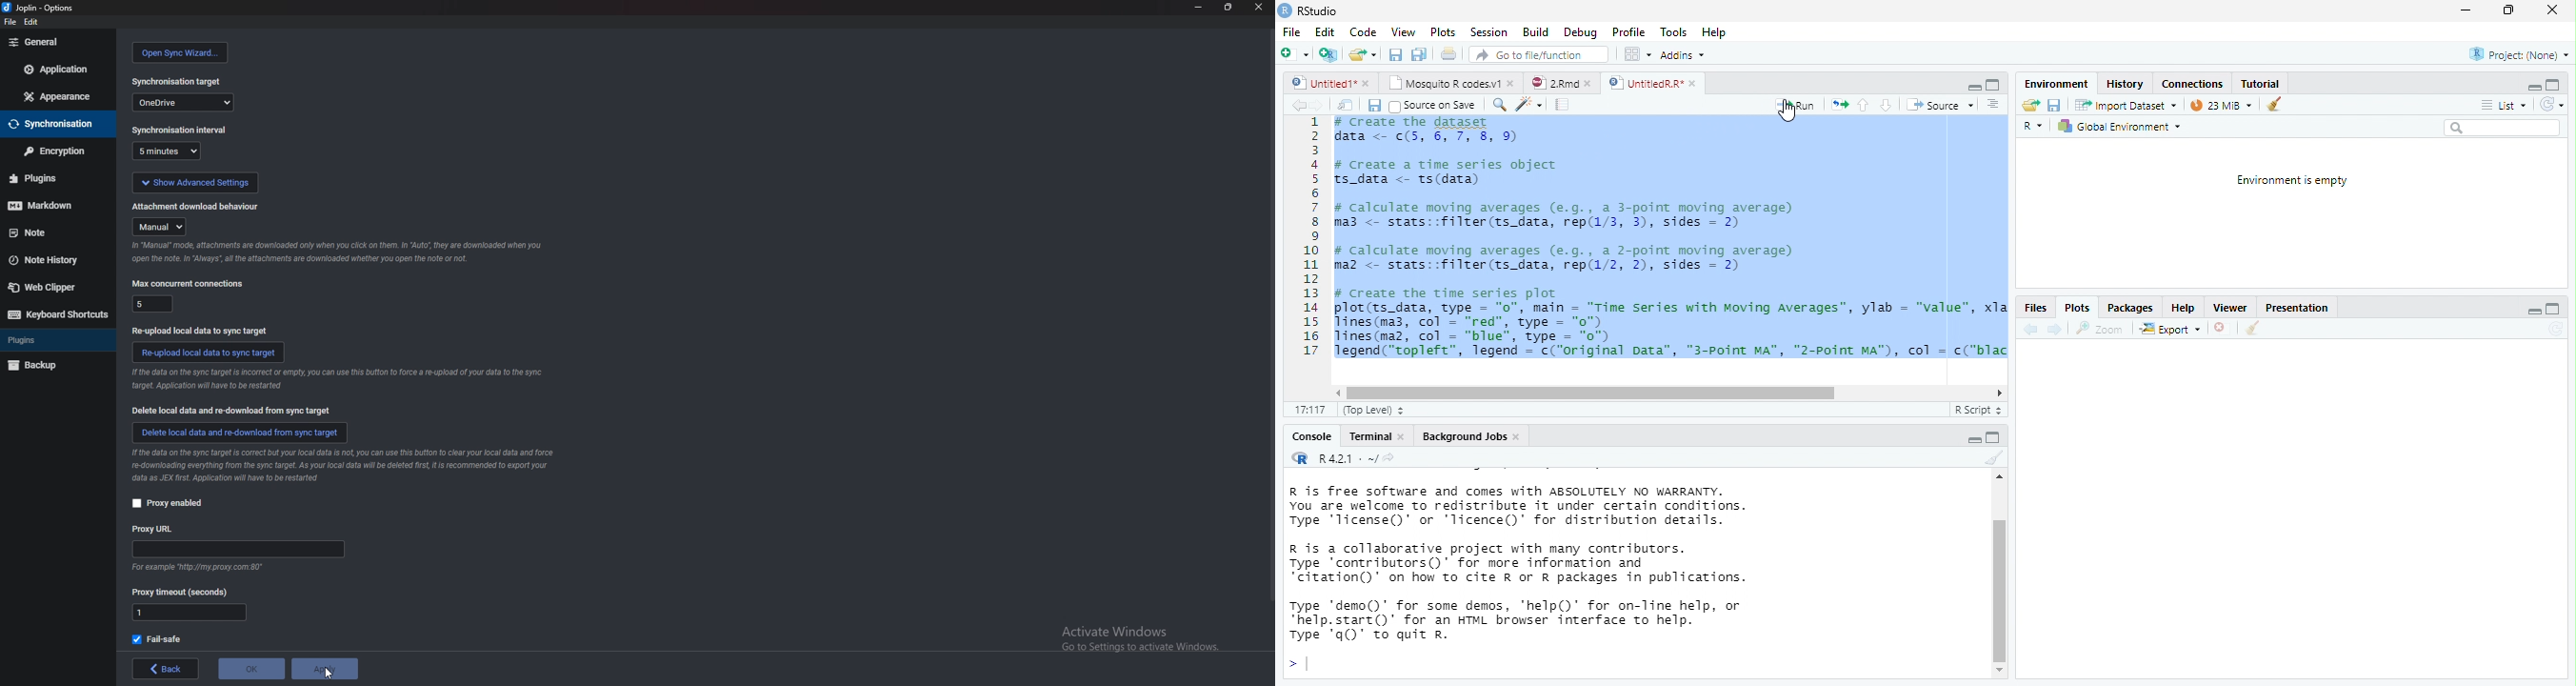 The height and width of the screenshot is (700, 2576). I want to click on minimize, so click(2465, 11).